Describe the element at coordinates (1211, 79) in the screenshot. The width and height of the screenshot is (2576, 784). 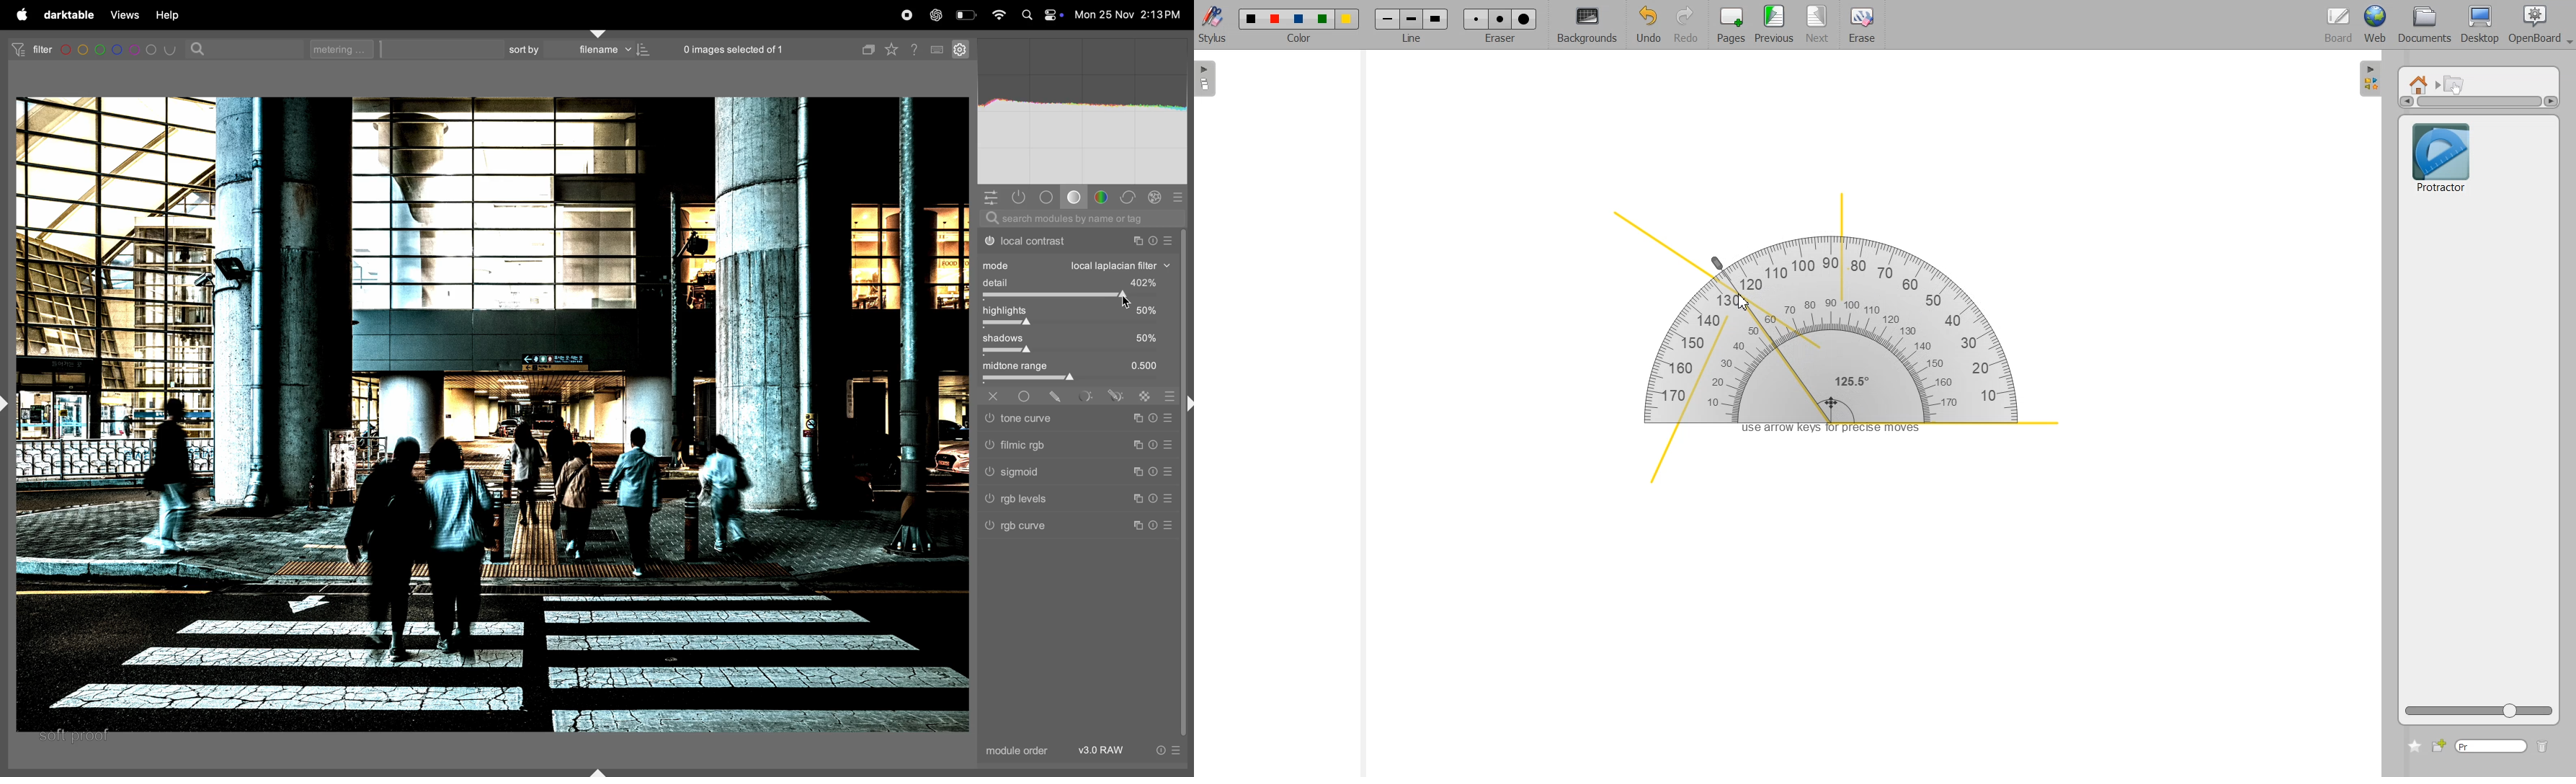
I see `Sidebar` at that location.